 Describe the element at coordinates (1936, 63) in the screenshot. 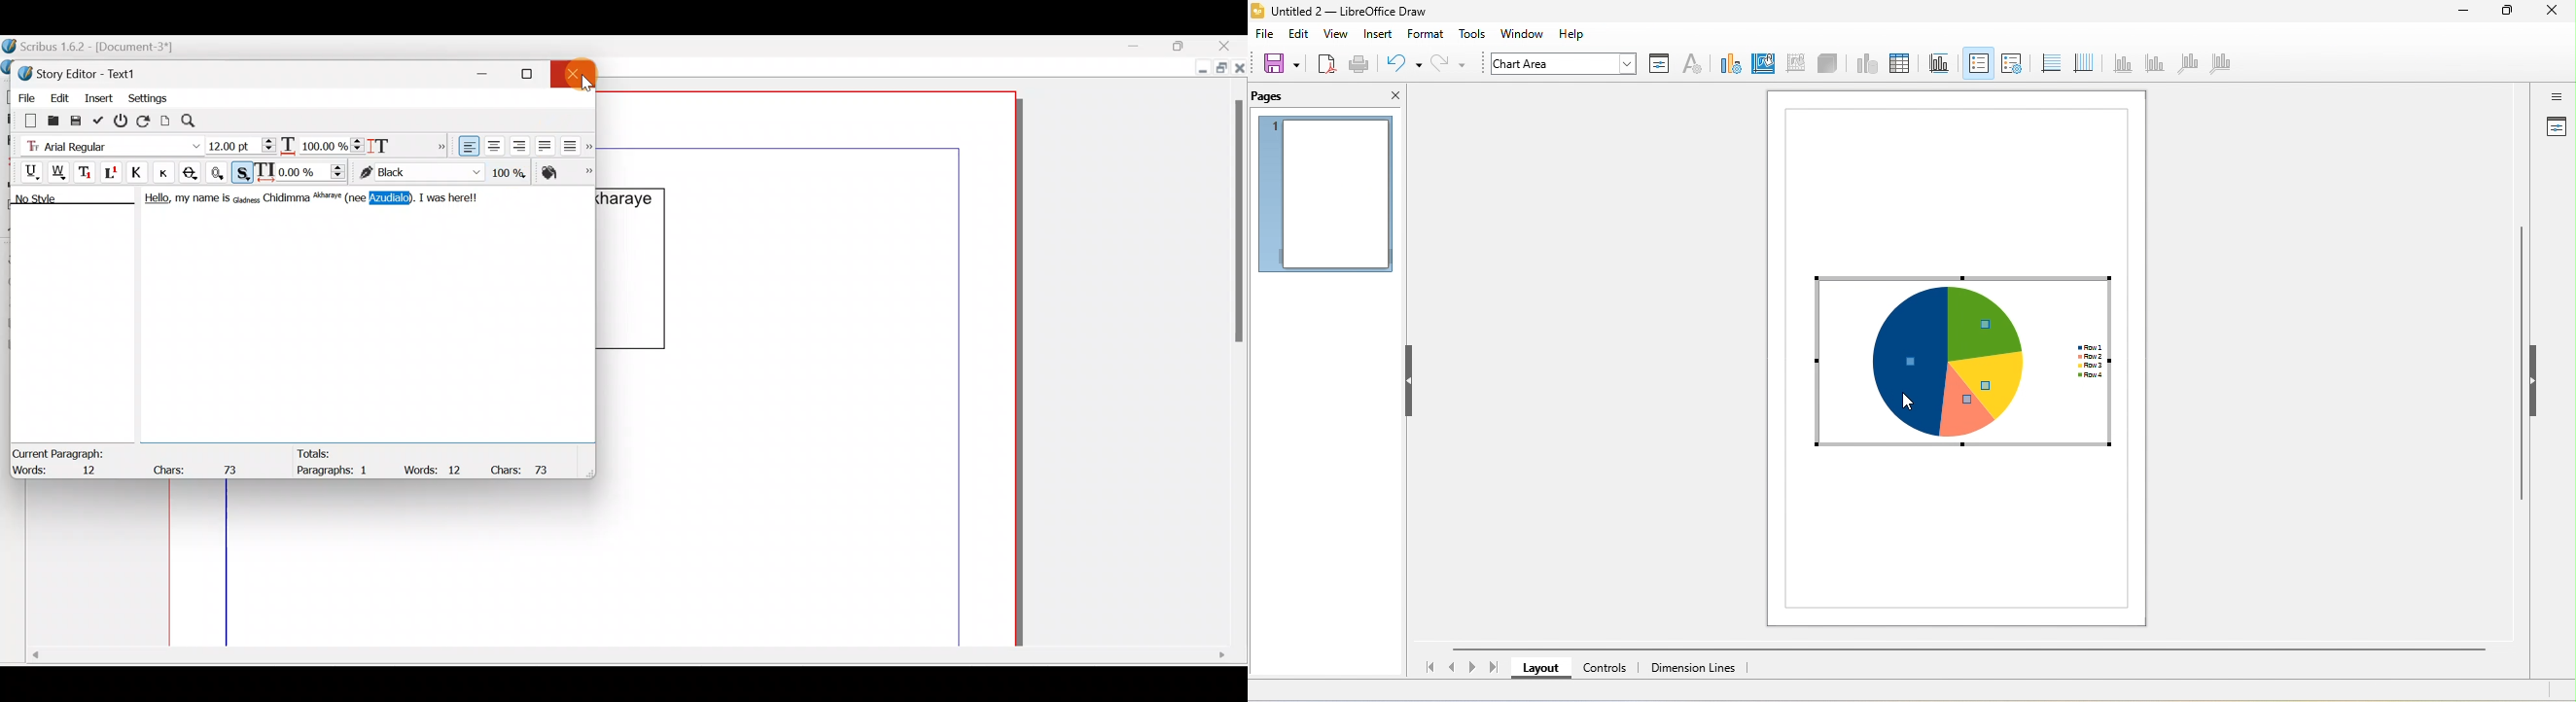

I see `titles` at that location.